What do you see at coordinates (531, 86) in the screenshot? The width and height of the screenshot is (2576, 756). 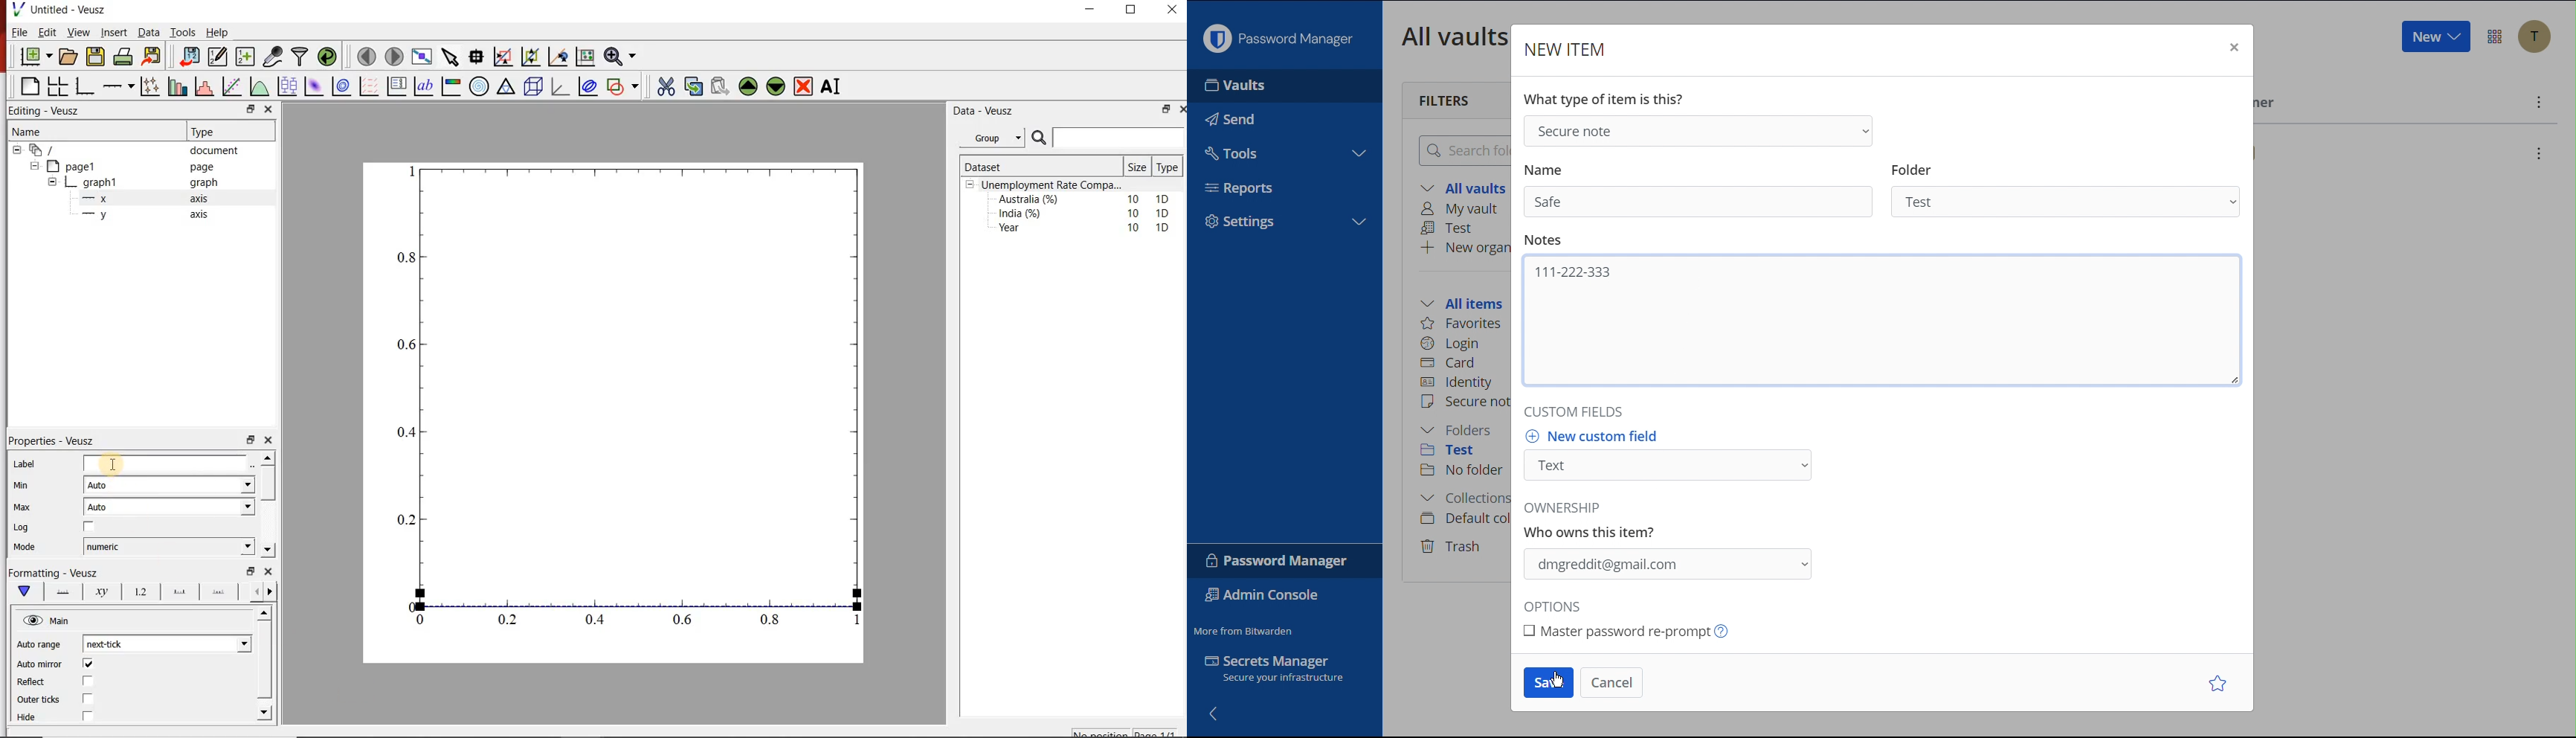 I see `3d scenes` at bounding box center [531, 86].